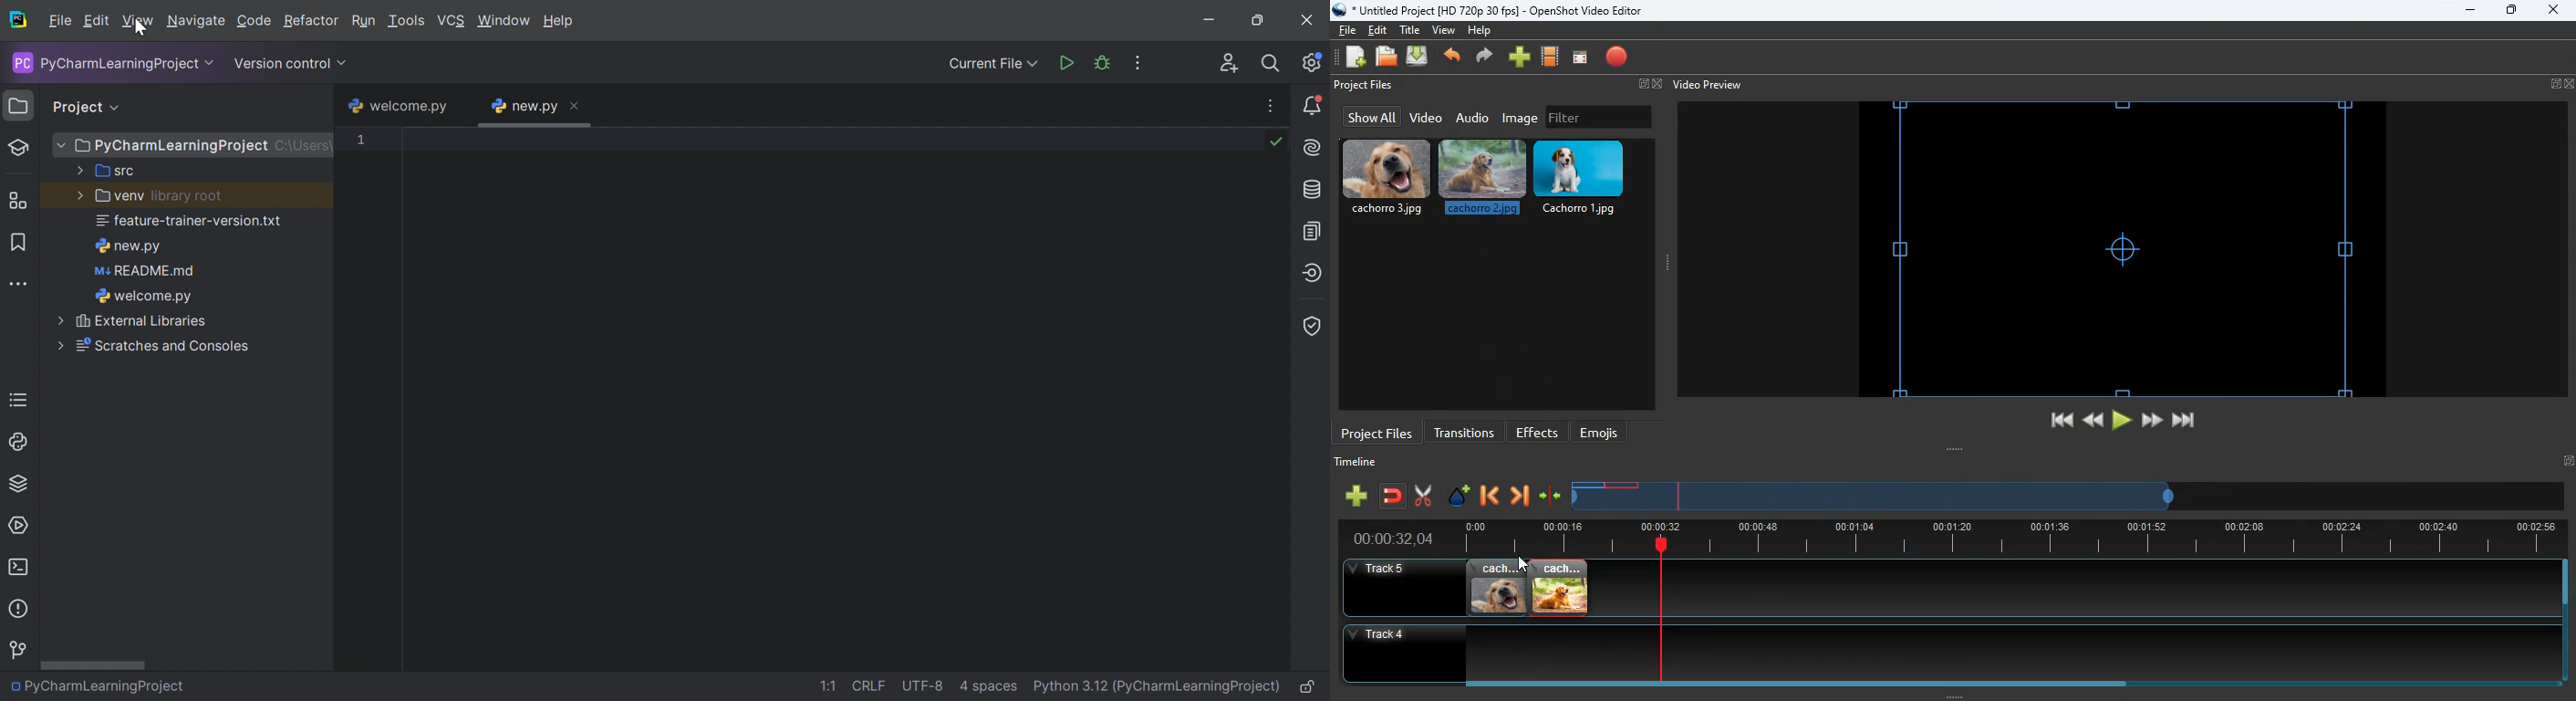 This screenshot has width=2576, height=728. Describe the element at coordinates (1314, 190) in the screenshot. I see `Database` at that location.